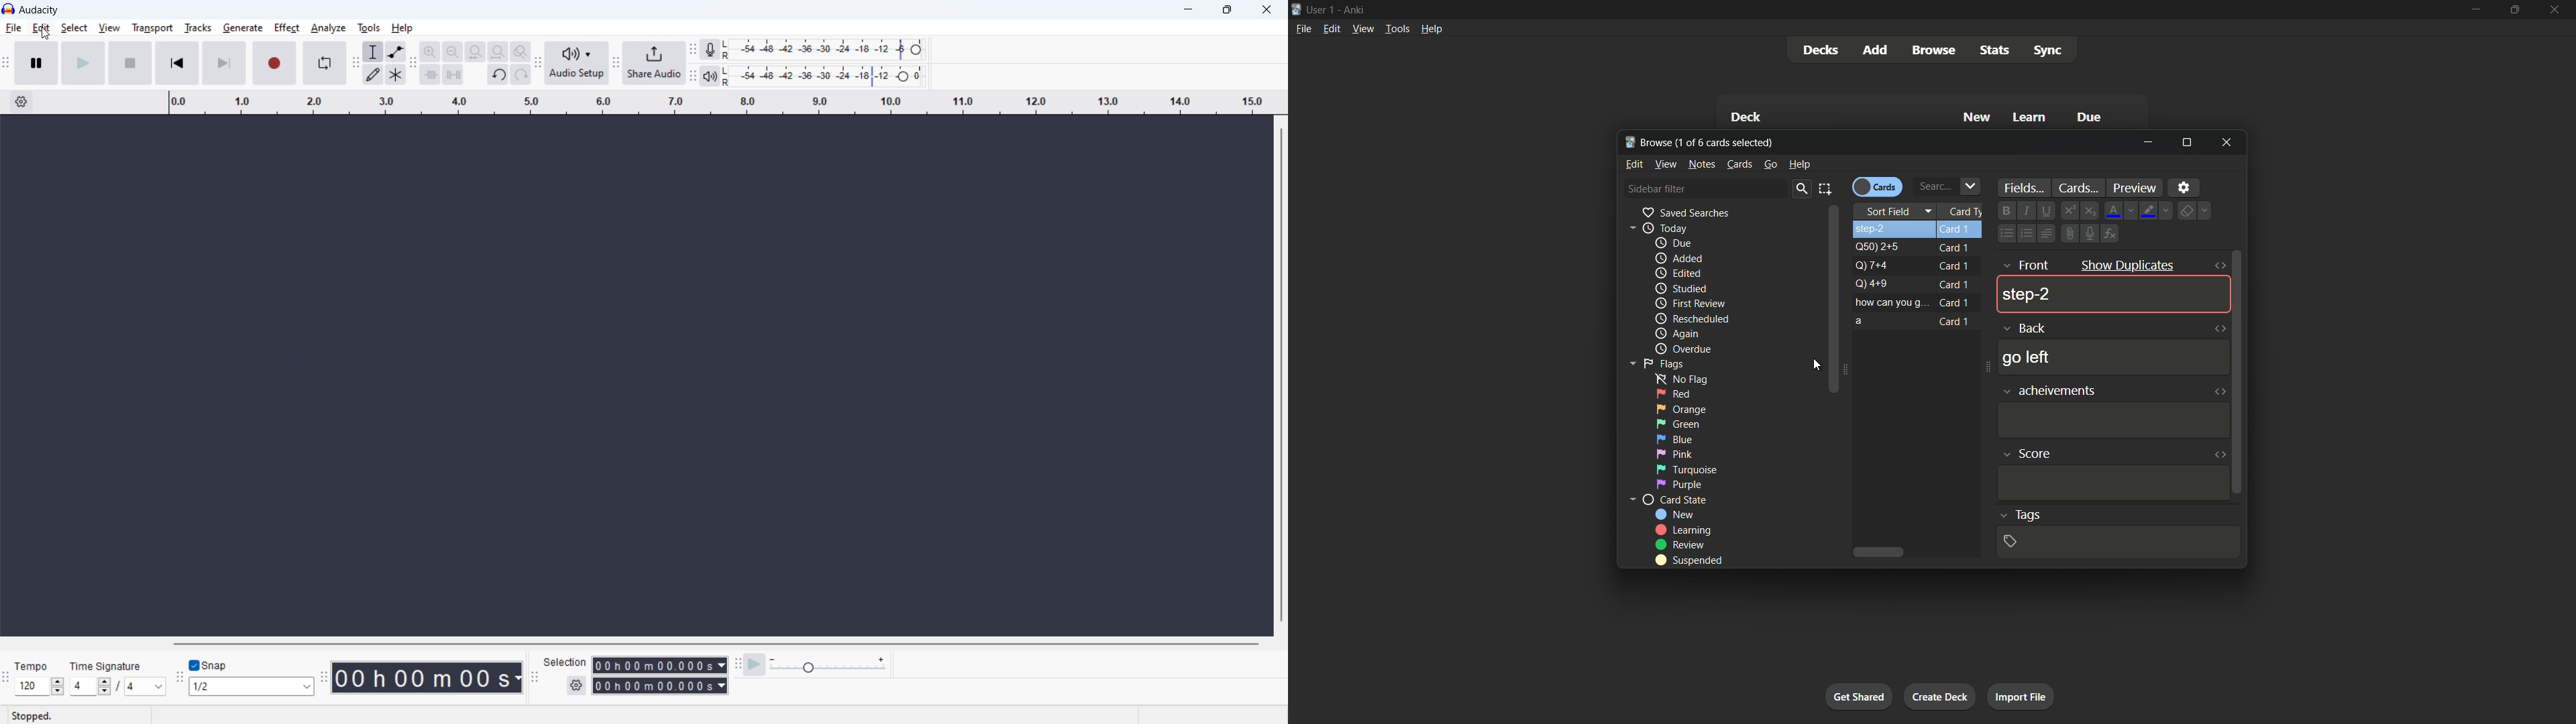 The width and height of the screenshot is (2576, 728). What do you see at coordinates (1680, 289) in the screenshot?
I see `Studied` at bounding box center [1680, 289].